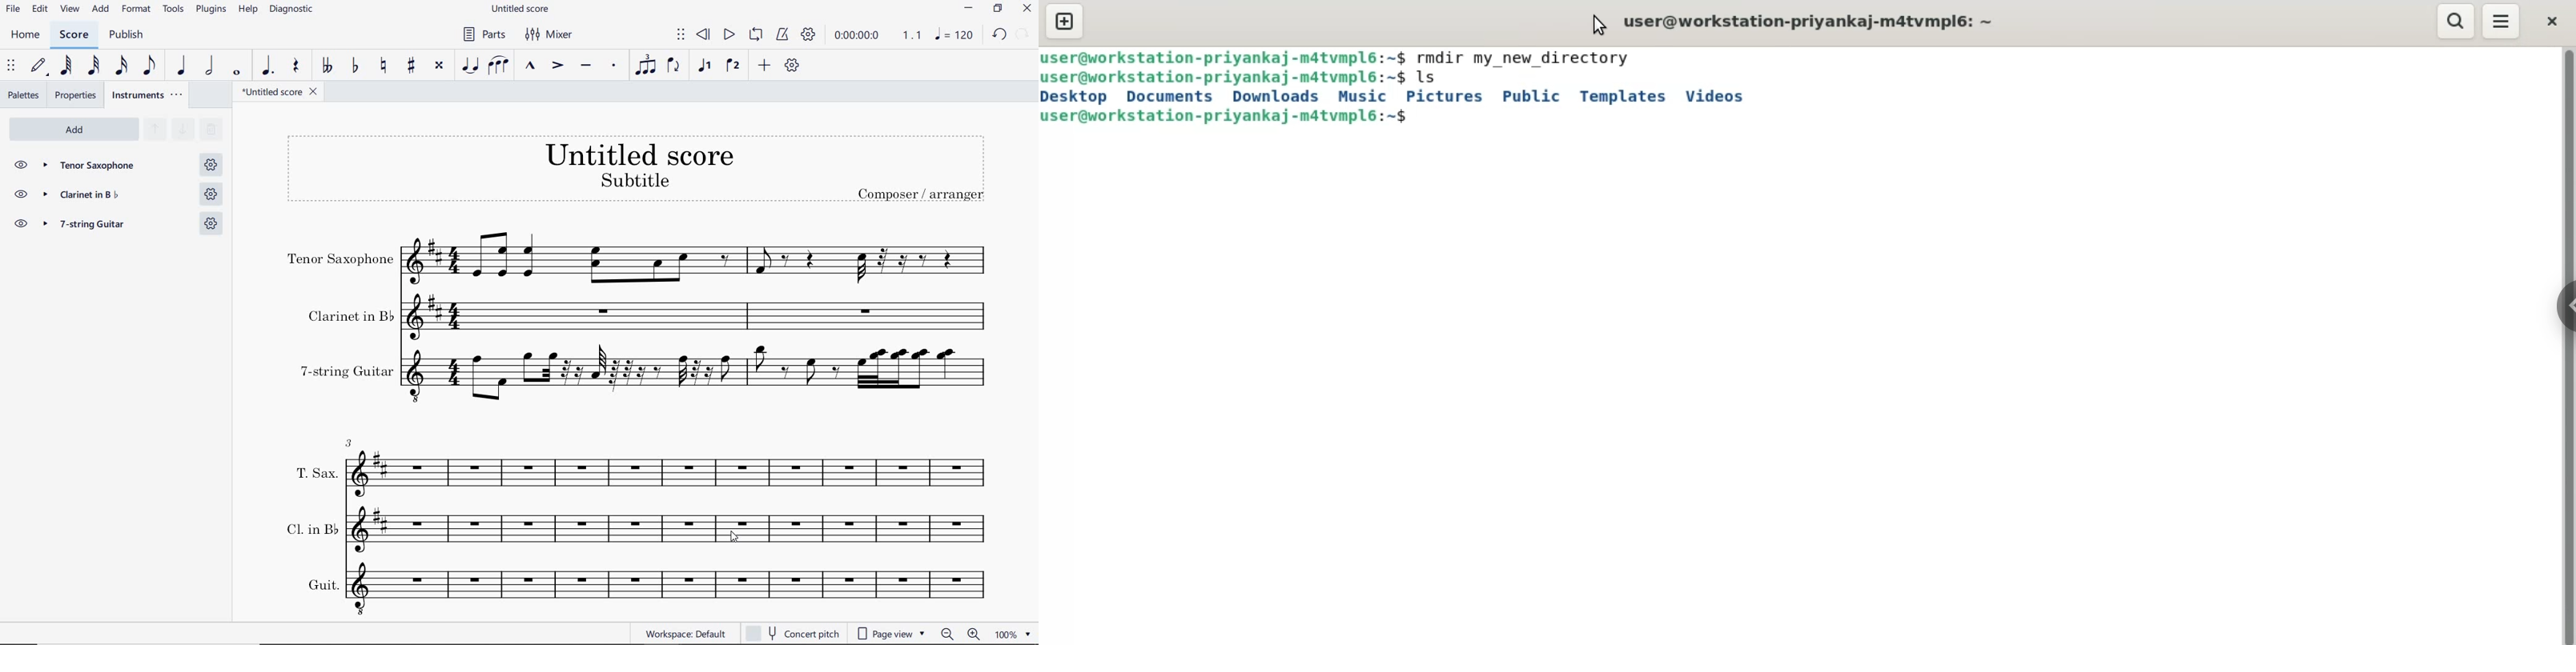 This screenshot has height=672, width=2576. What do you see at coordinates (1021, 35) in the screenshot?
I see `REDO` at bounding box center [1021, 35].